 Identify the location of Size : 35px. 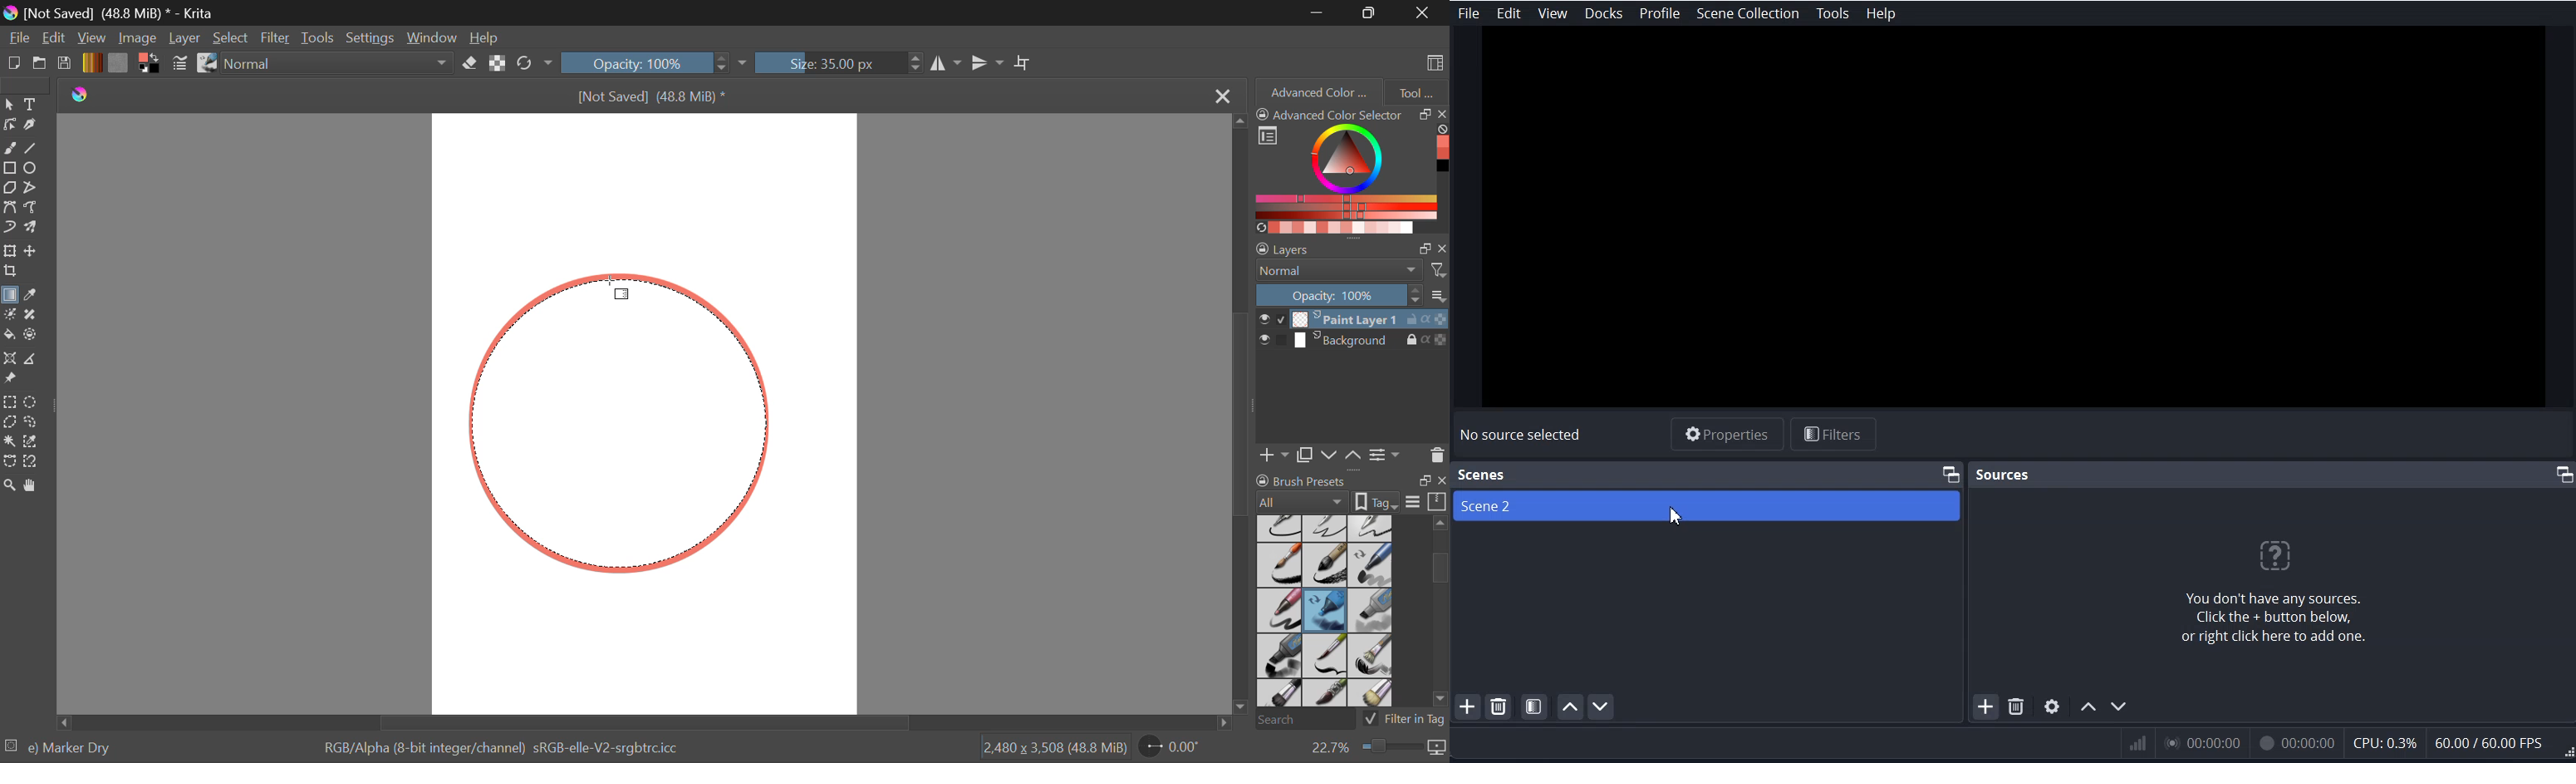
(838, 63).